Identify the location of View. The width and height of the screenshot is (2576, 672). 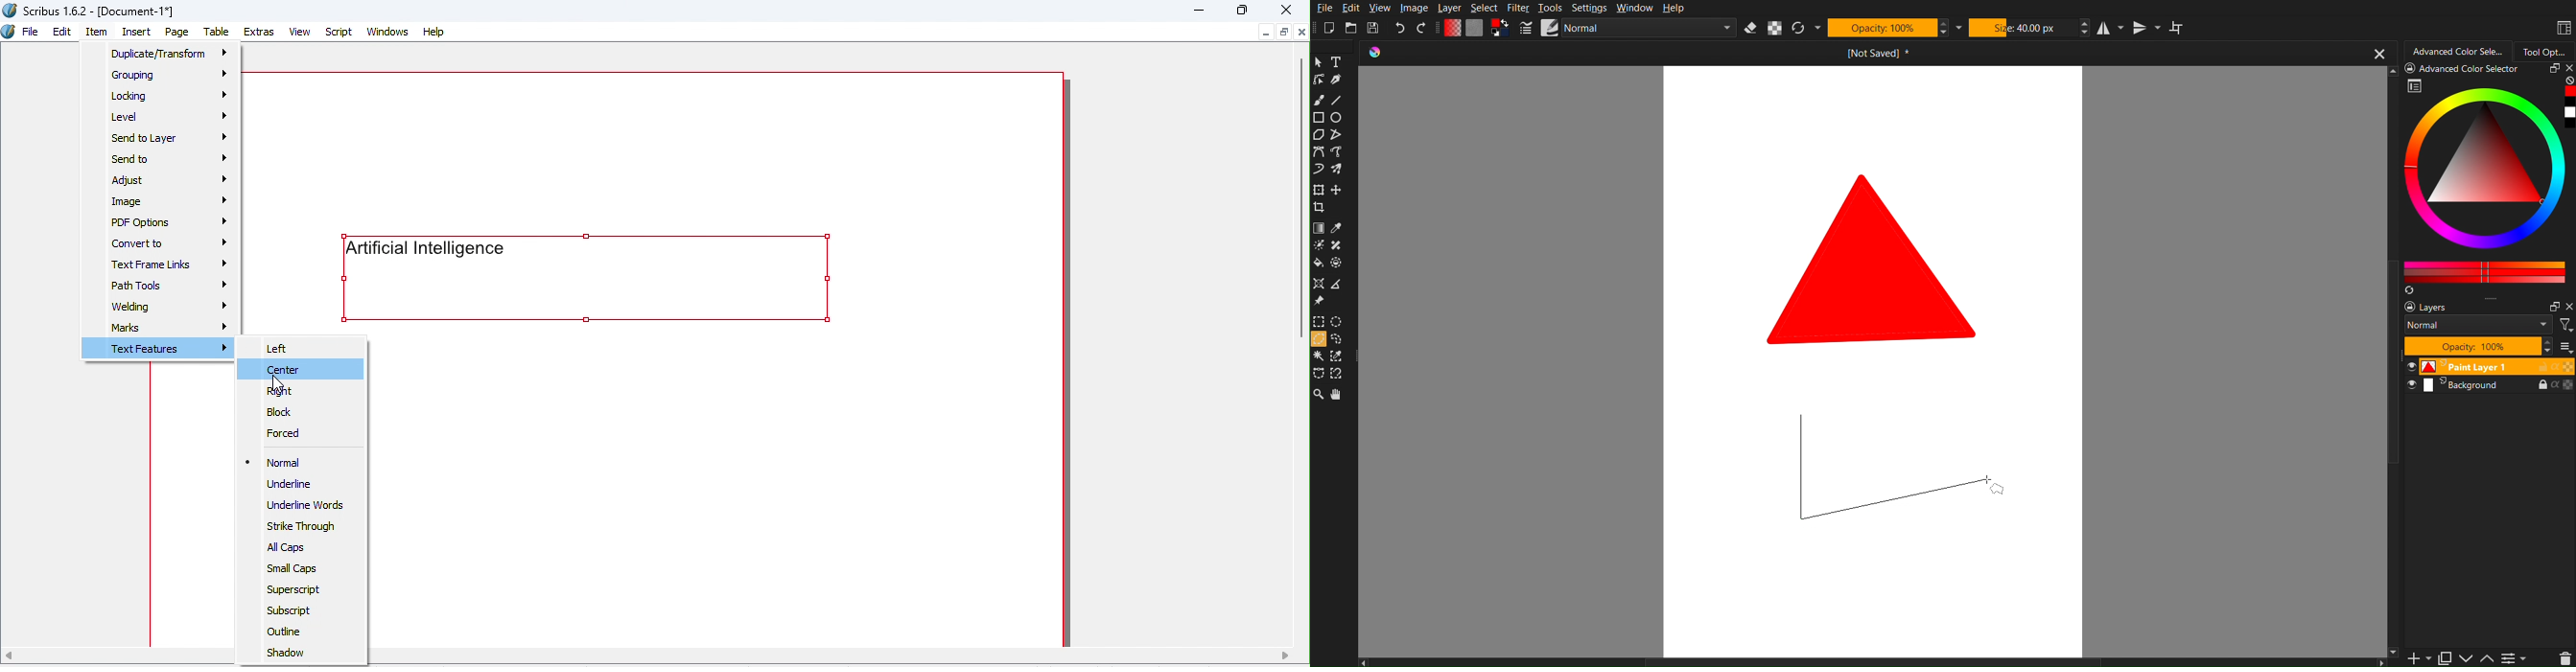
(302, 32).